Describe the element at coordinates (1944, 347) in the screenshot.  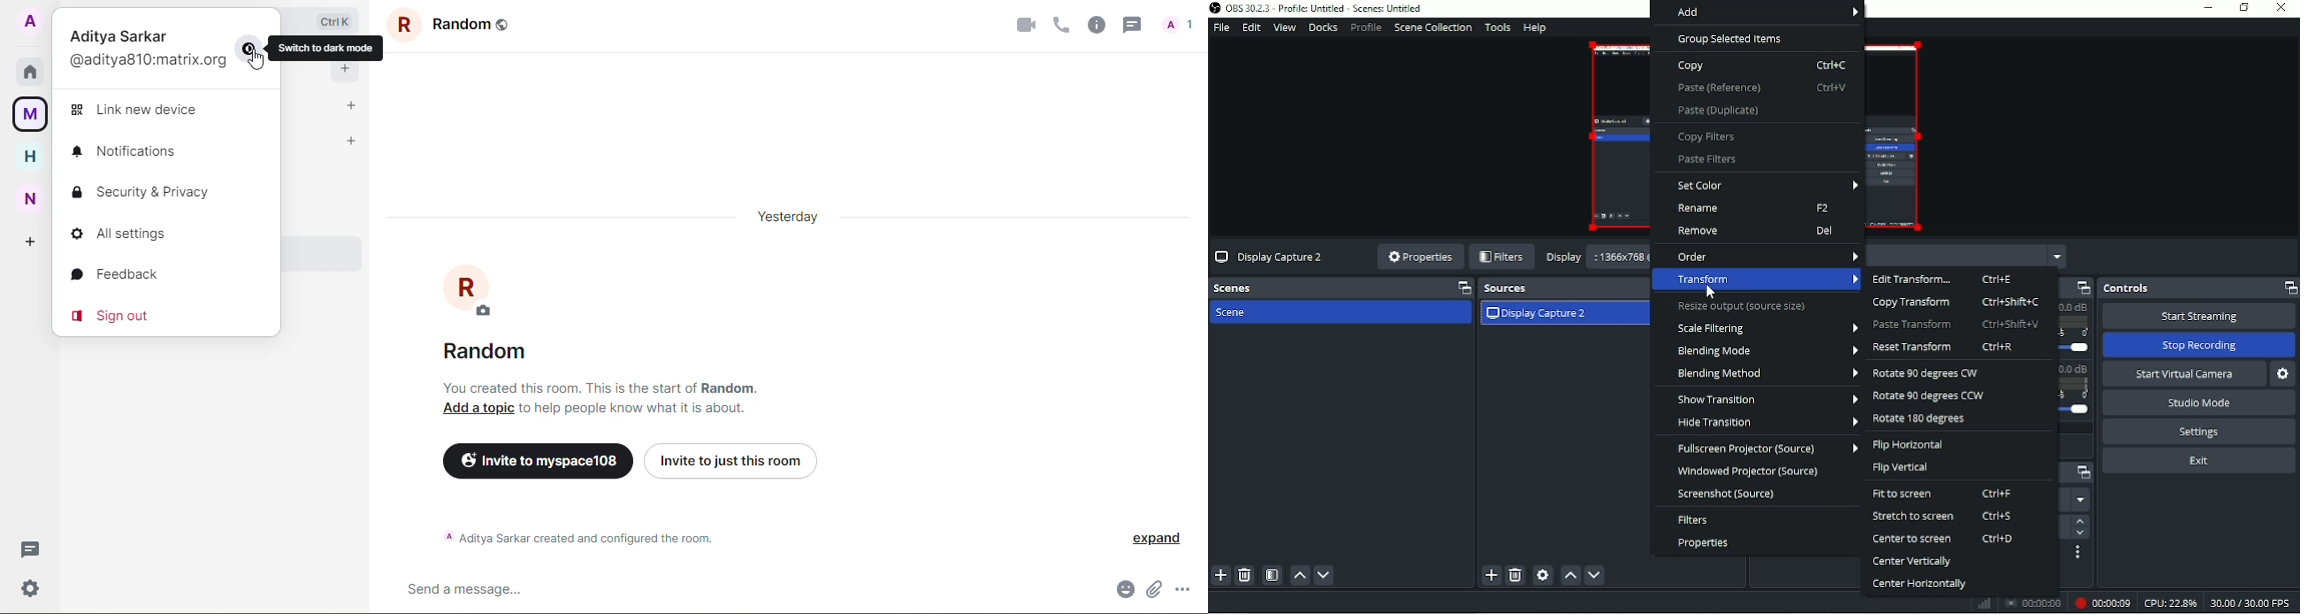
I see `Reset transform` at that location.